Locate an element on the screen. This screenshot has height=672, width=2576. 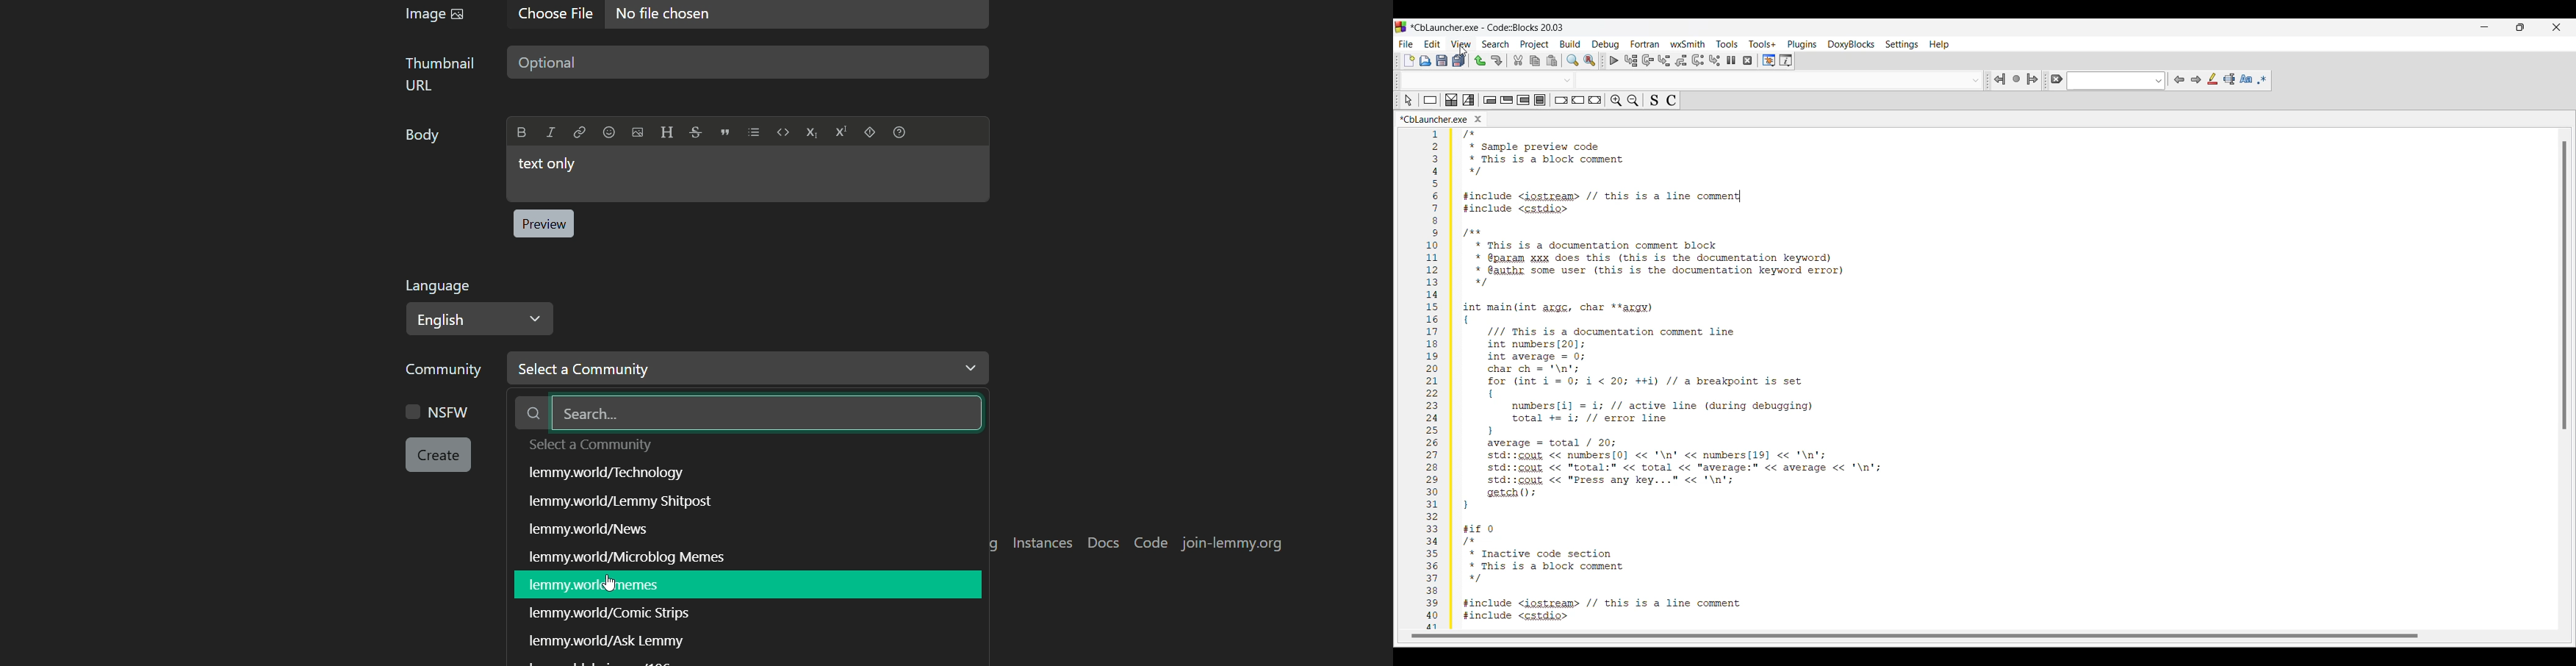
Help menu is located at coordinates (1939, 44).